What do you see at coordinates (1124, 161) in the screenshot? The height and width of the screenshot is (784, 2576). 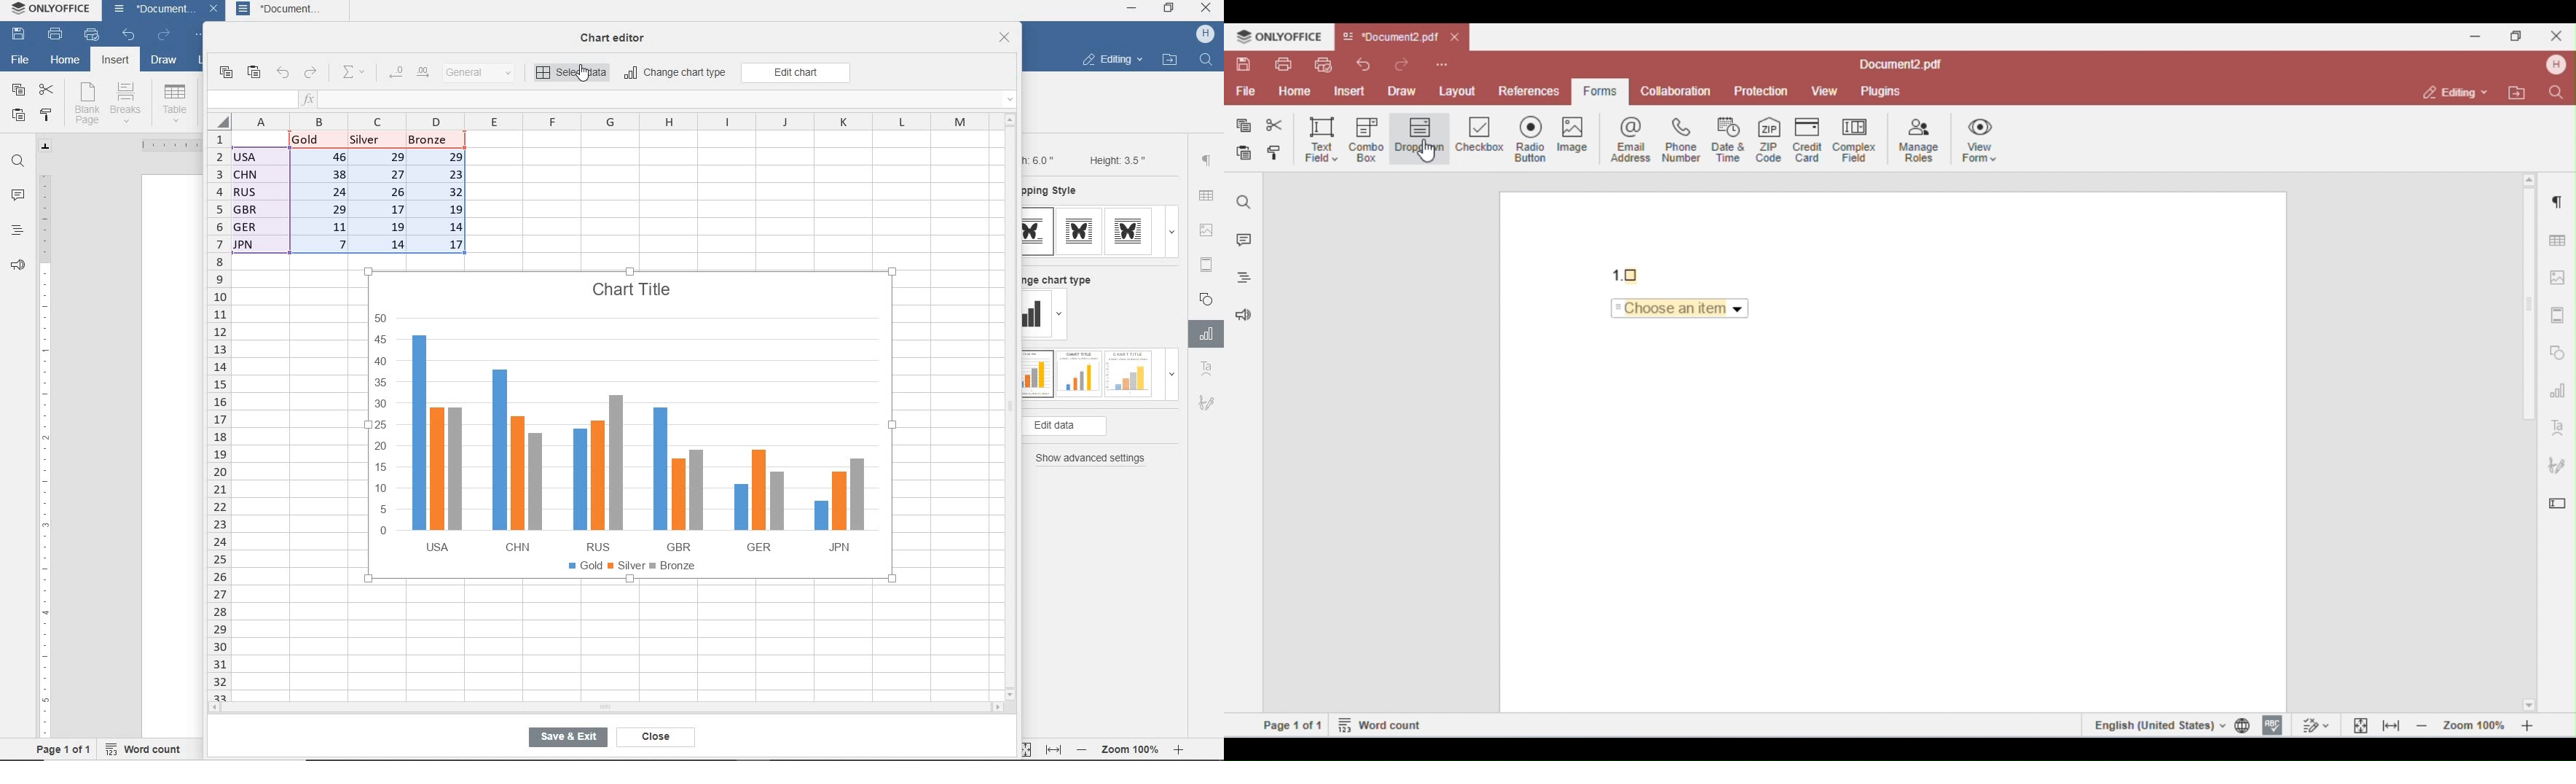 I see `Height: 3.5"` at bounding box center [1124, 161].